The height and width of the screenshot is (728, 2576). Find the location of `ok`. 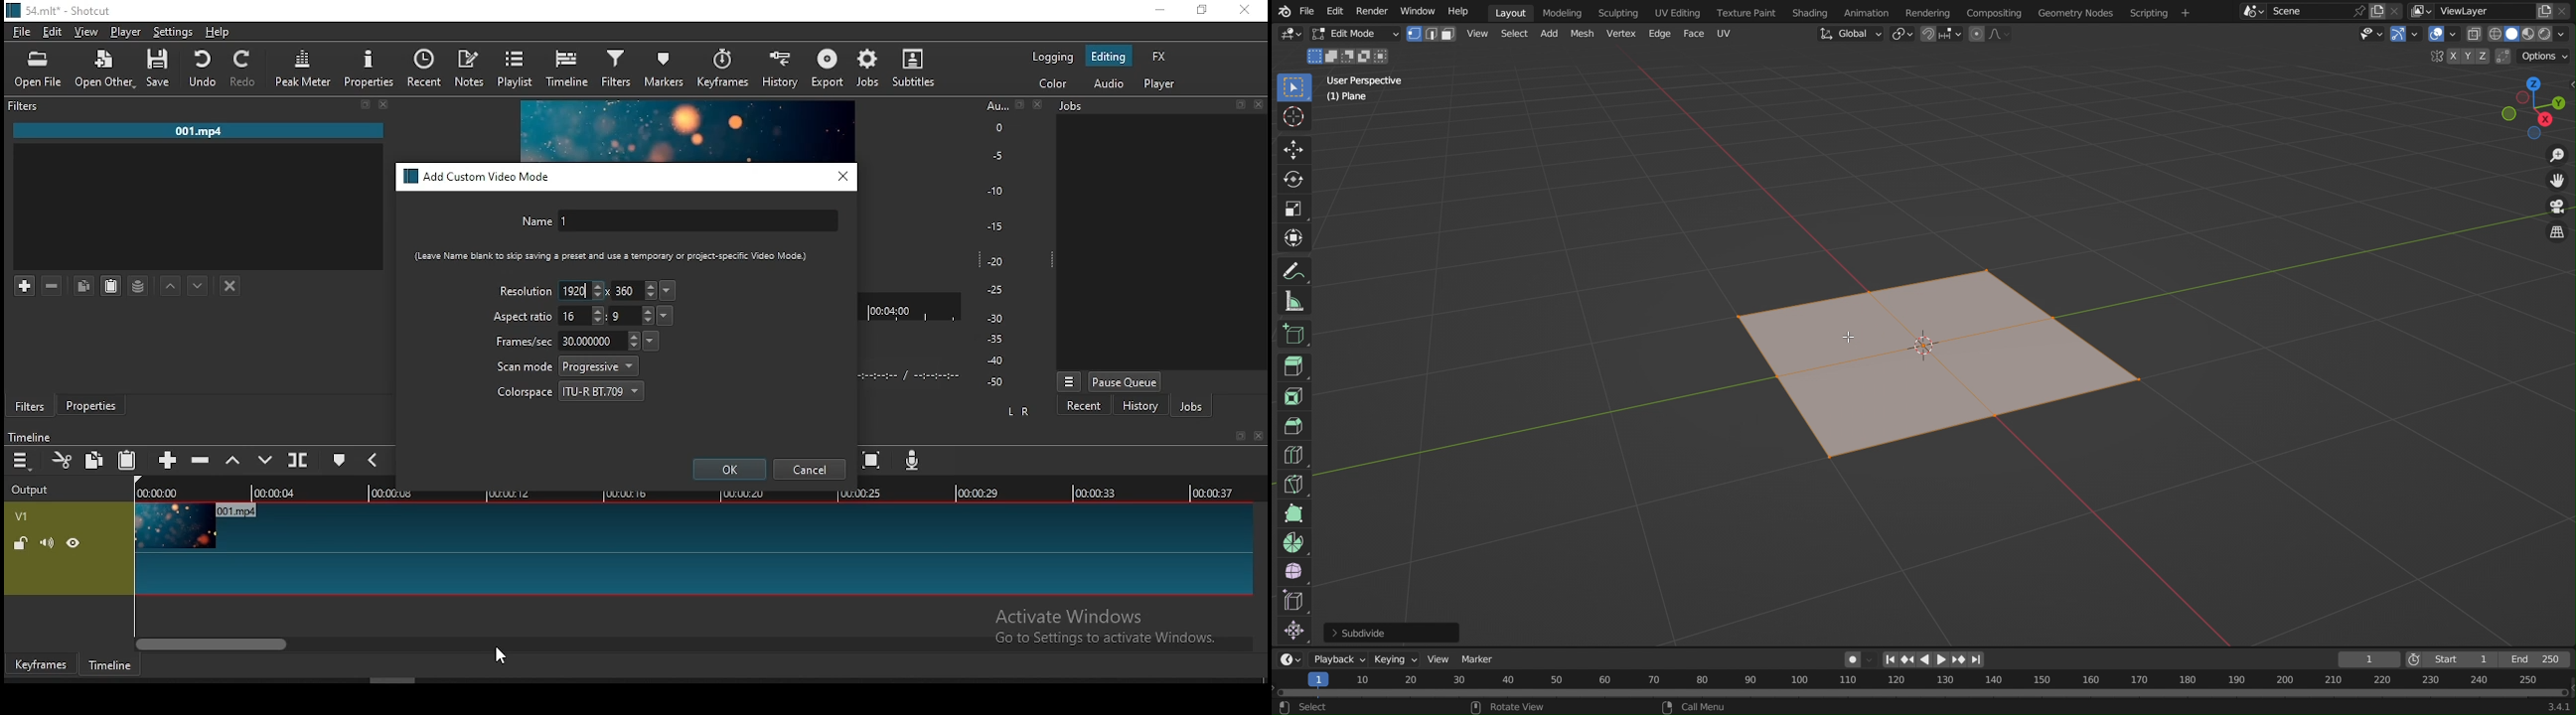

ok is located at coordinates (730, 469).